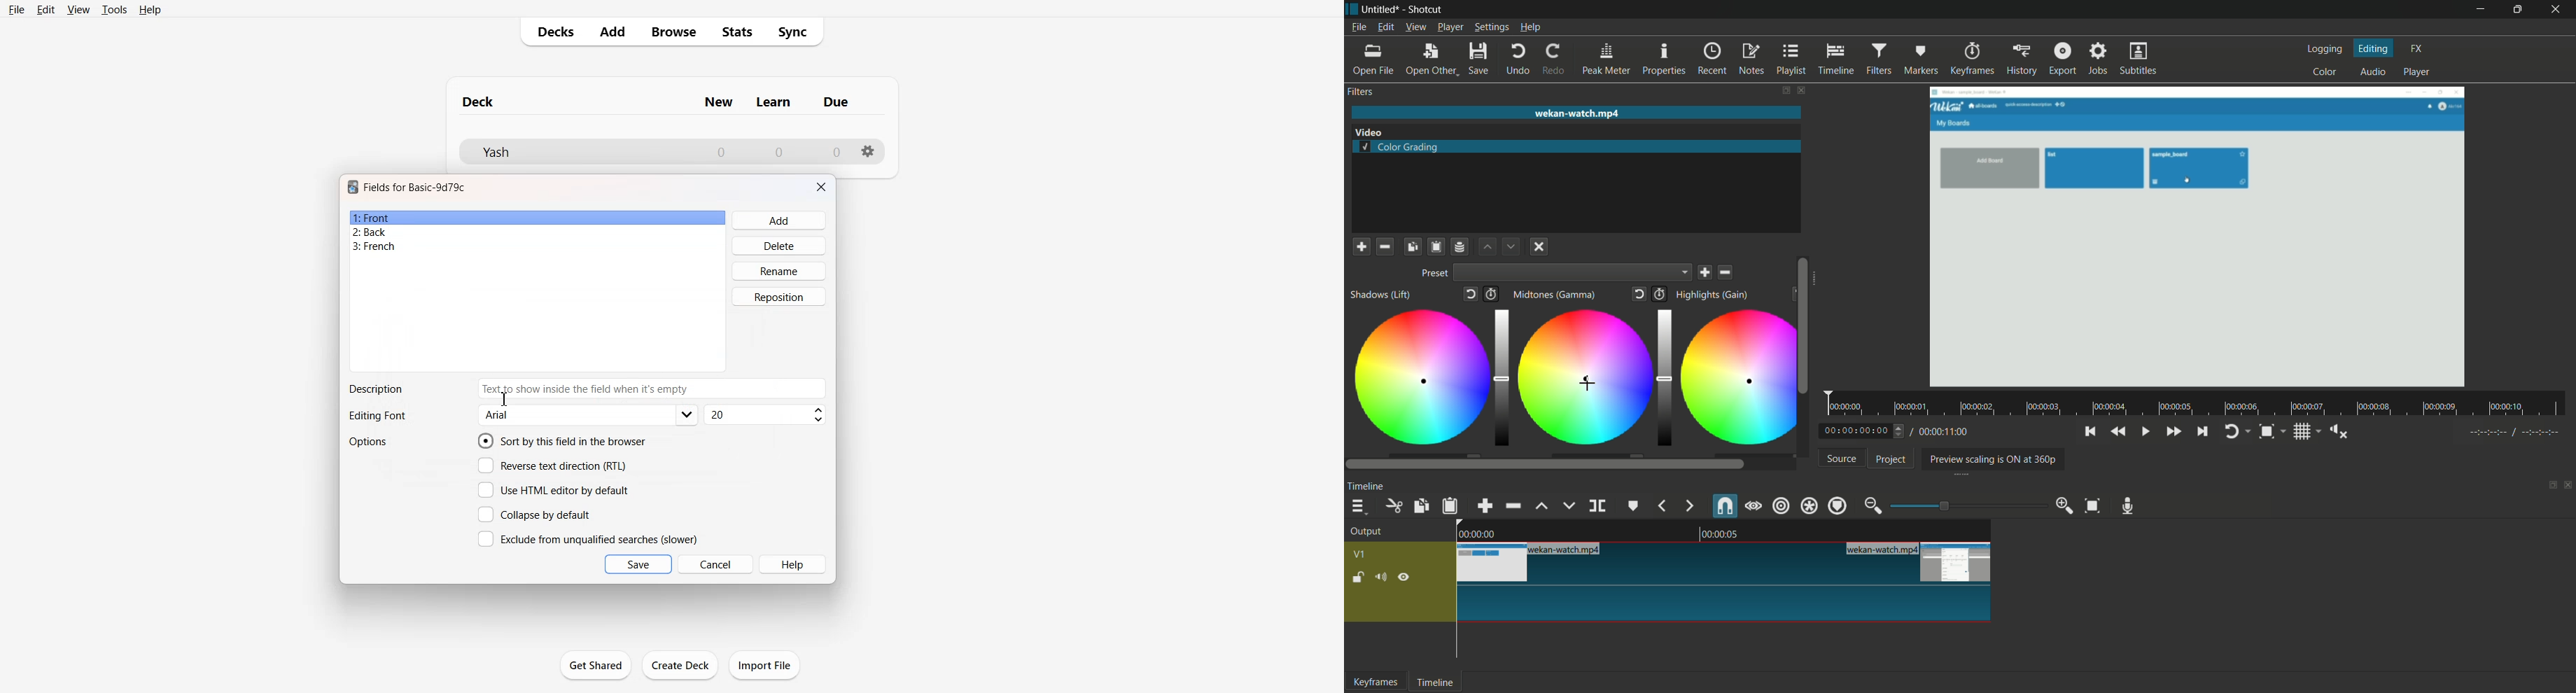  I want to click on markers, so click(1921, 58).